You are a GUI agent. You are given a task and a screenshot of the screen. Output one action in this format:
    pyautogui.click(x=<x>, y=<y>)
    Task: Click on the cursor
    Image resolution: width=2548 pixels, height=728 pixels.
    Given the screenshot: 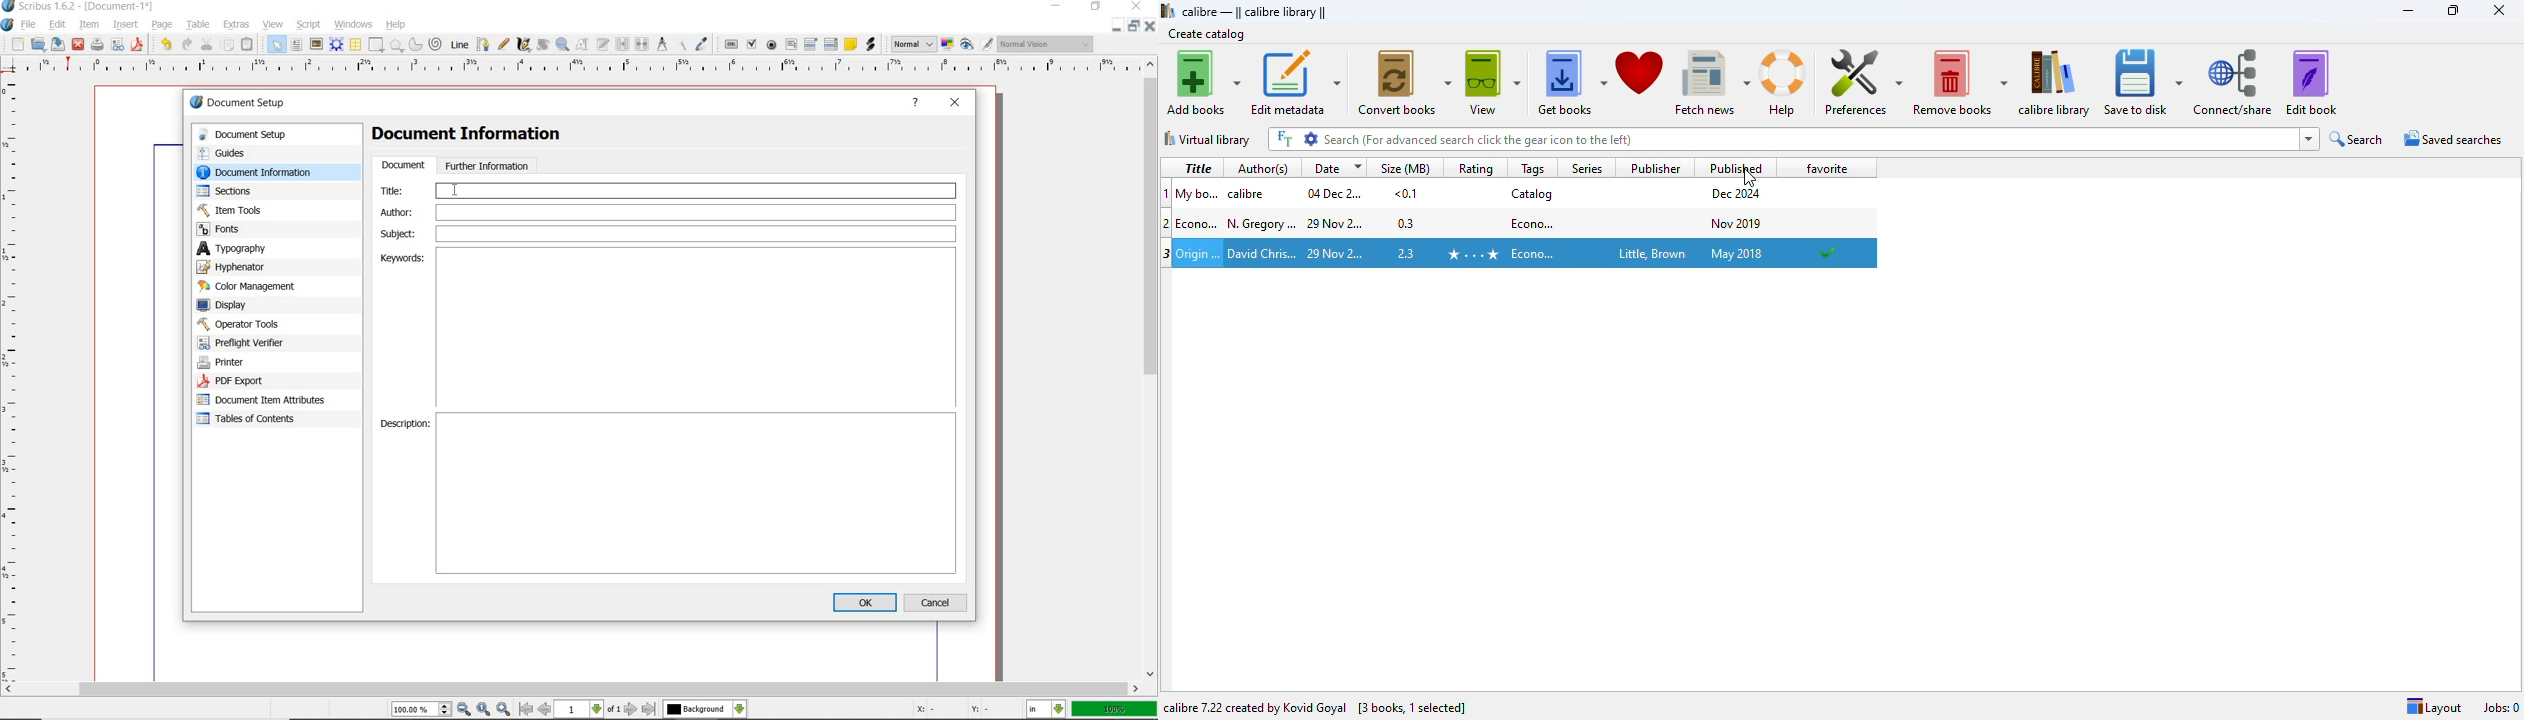 What is the action you would take?
    pyautogui.click(x=458, y=189)
    